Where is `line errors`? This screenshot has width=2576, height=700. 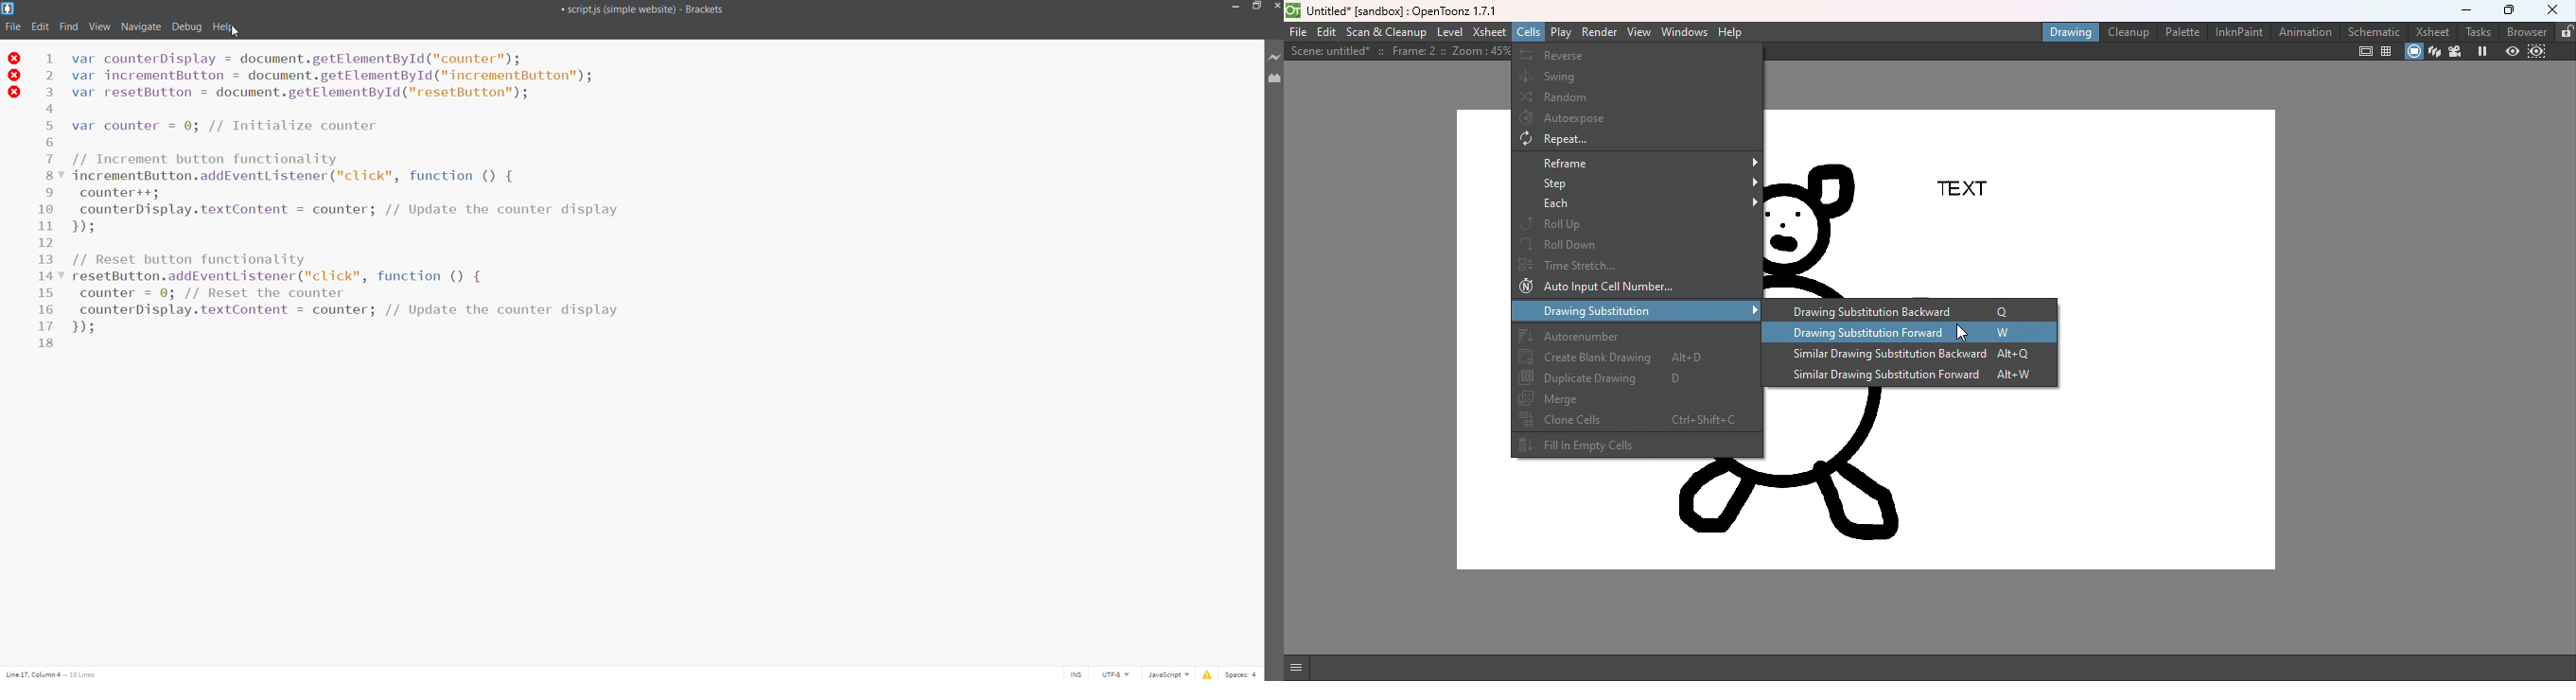
line errors is located at coordinates (15, 75).